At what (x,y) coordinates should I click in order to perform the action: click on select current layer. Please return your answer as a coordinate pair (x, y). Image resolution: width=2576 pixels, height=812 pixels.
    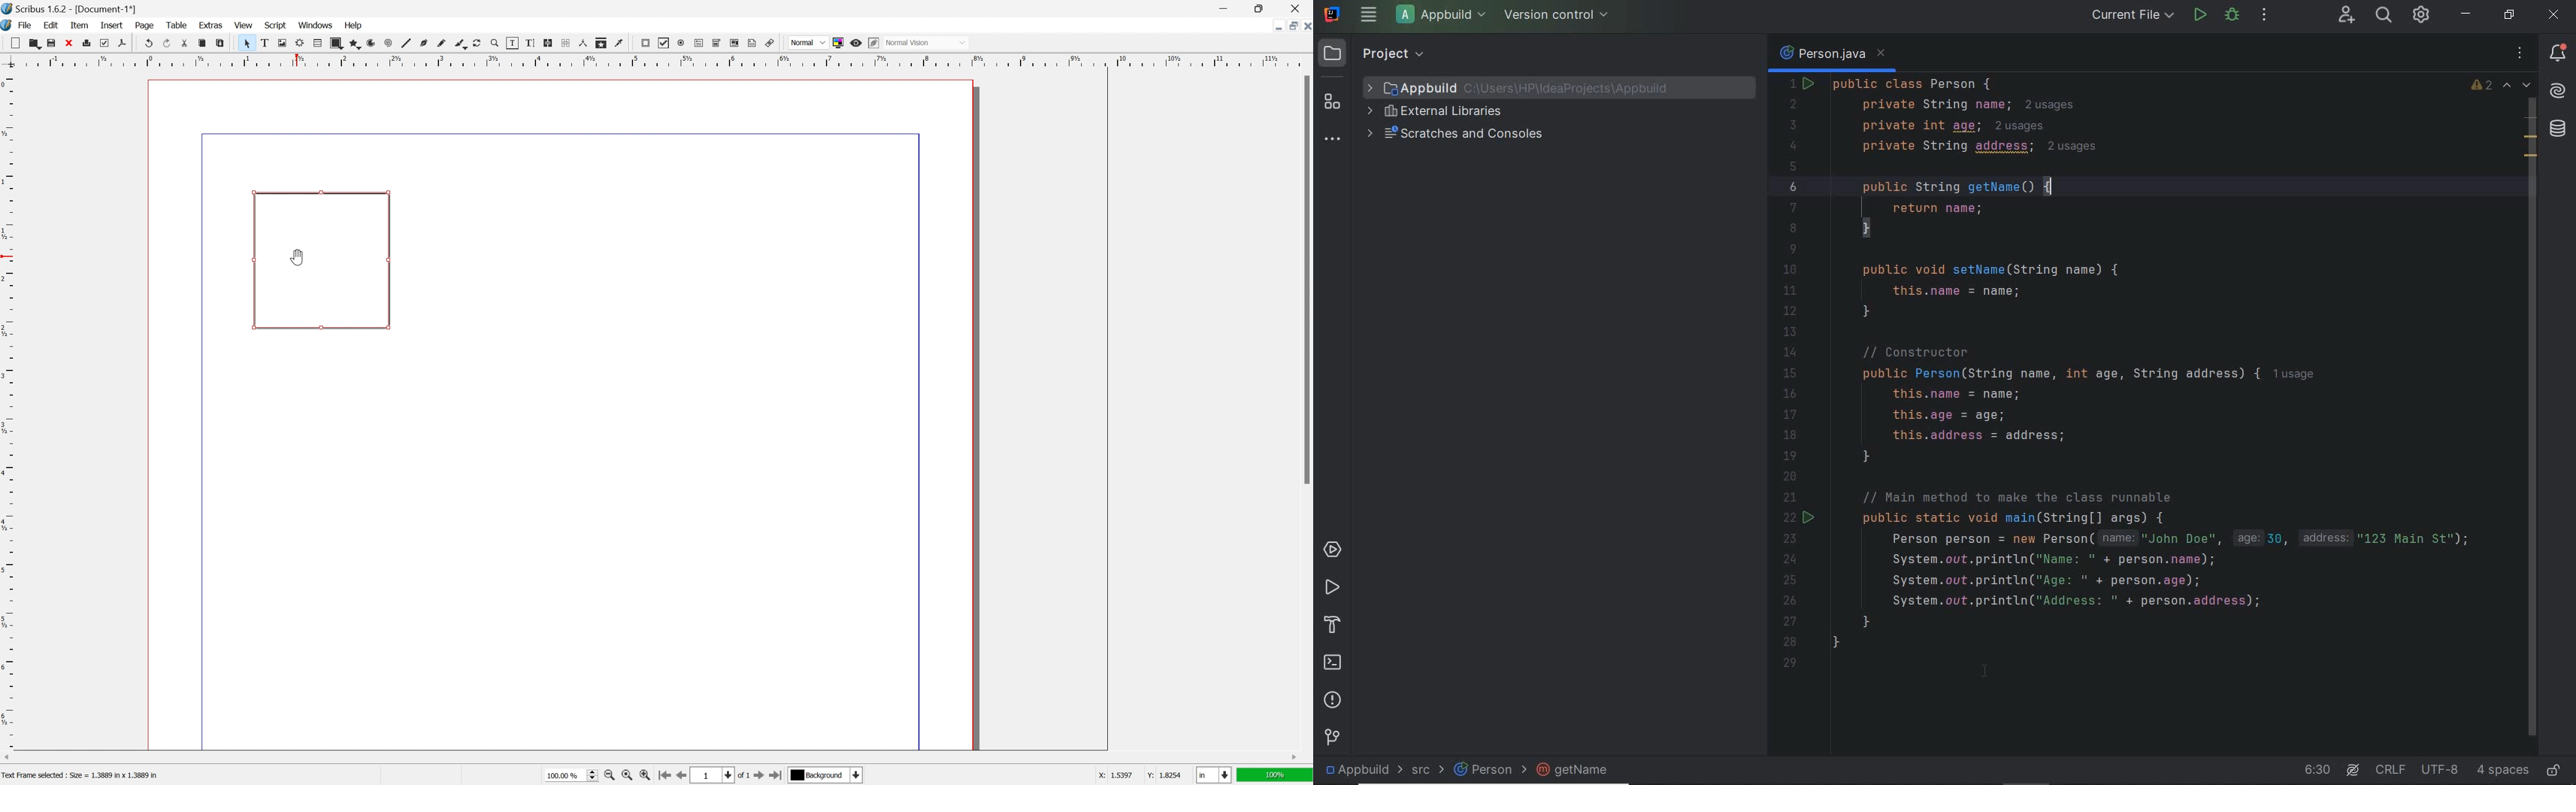
    Looking at the image, I should click on (826, 776).